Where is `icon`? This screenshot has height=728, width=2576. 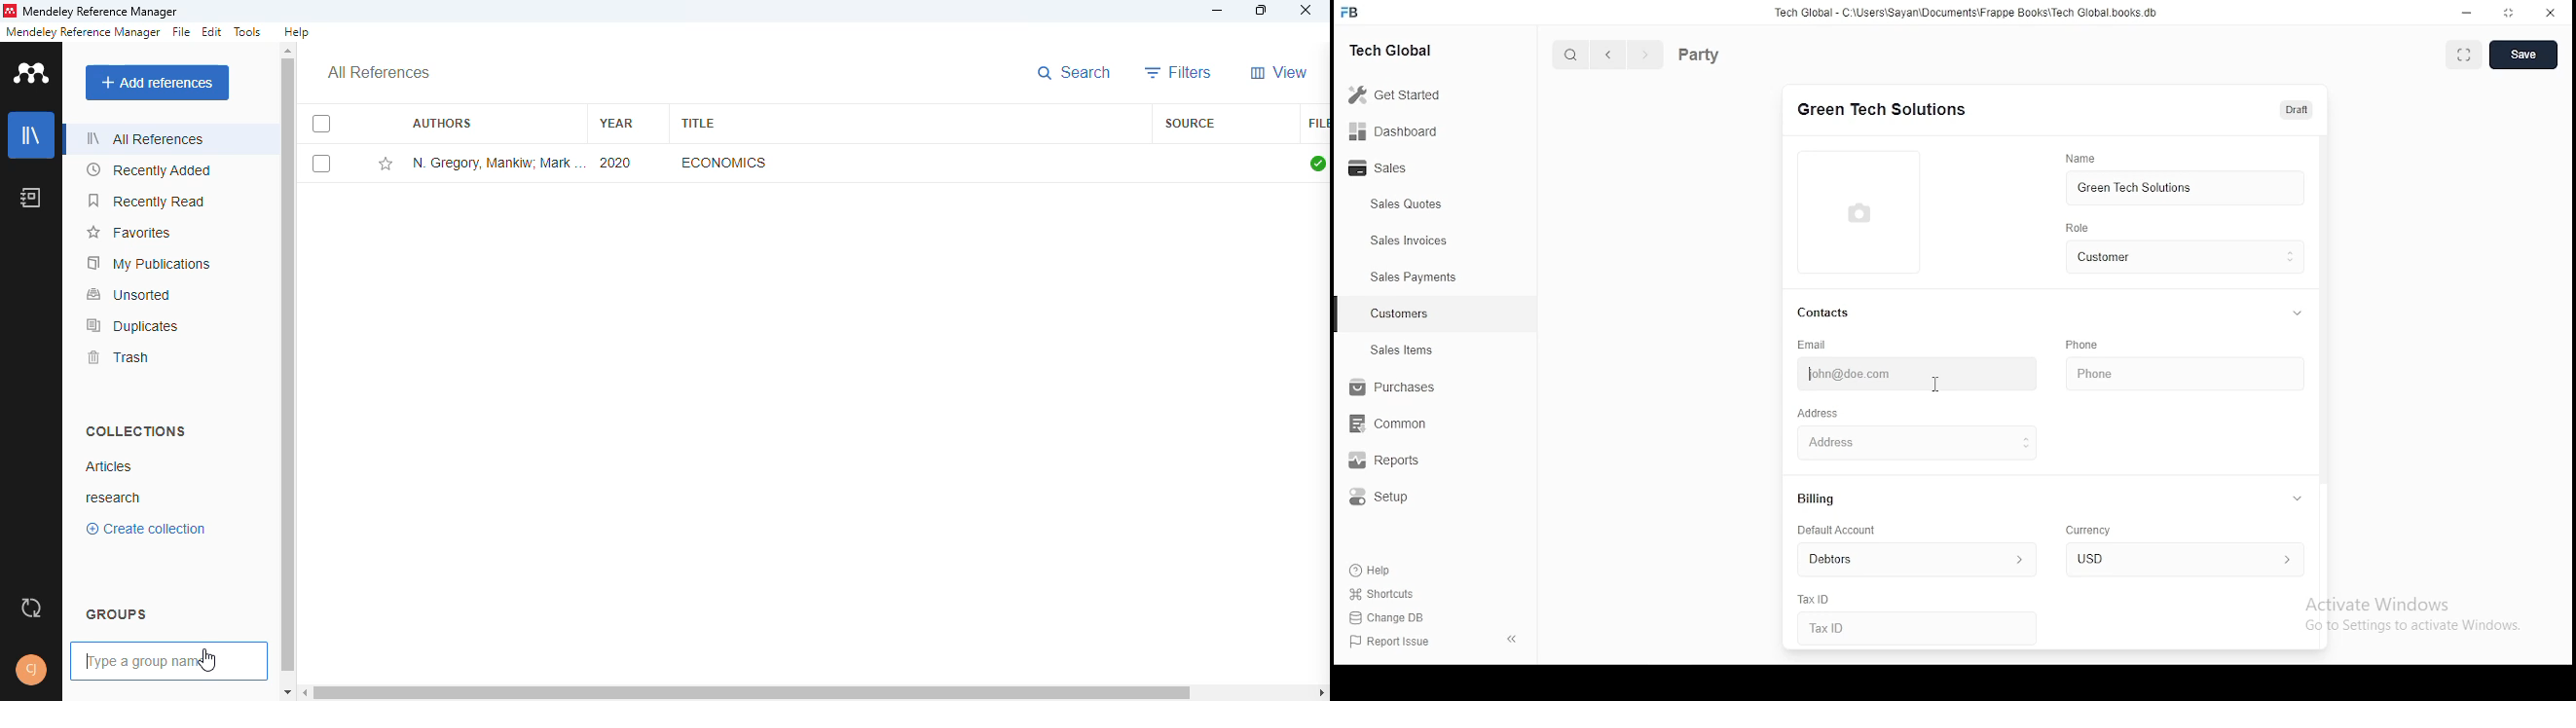
icon is located at coordinates (1352, 12).